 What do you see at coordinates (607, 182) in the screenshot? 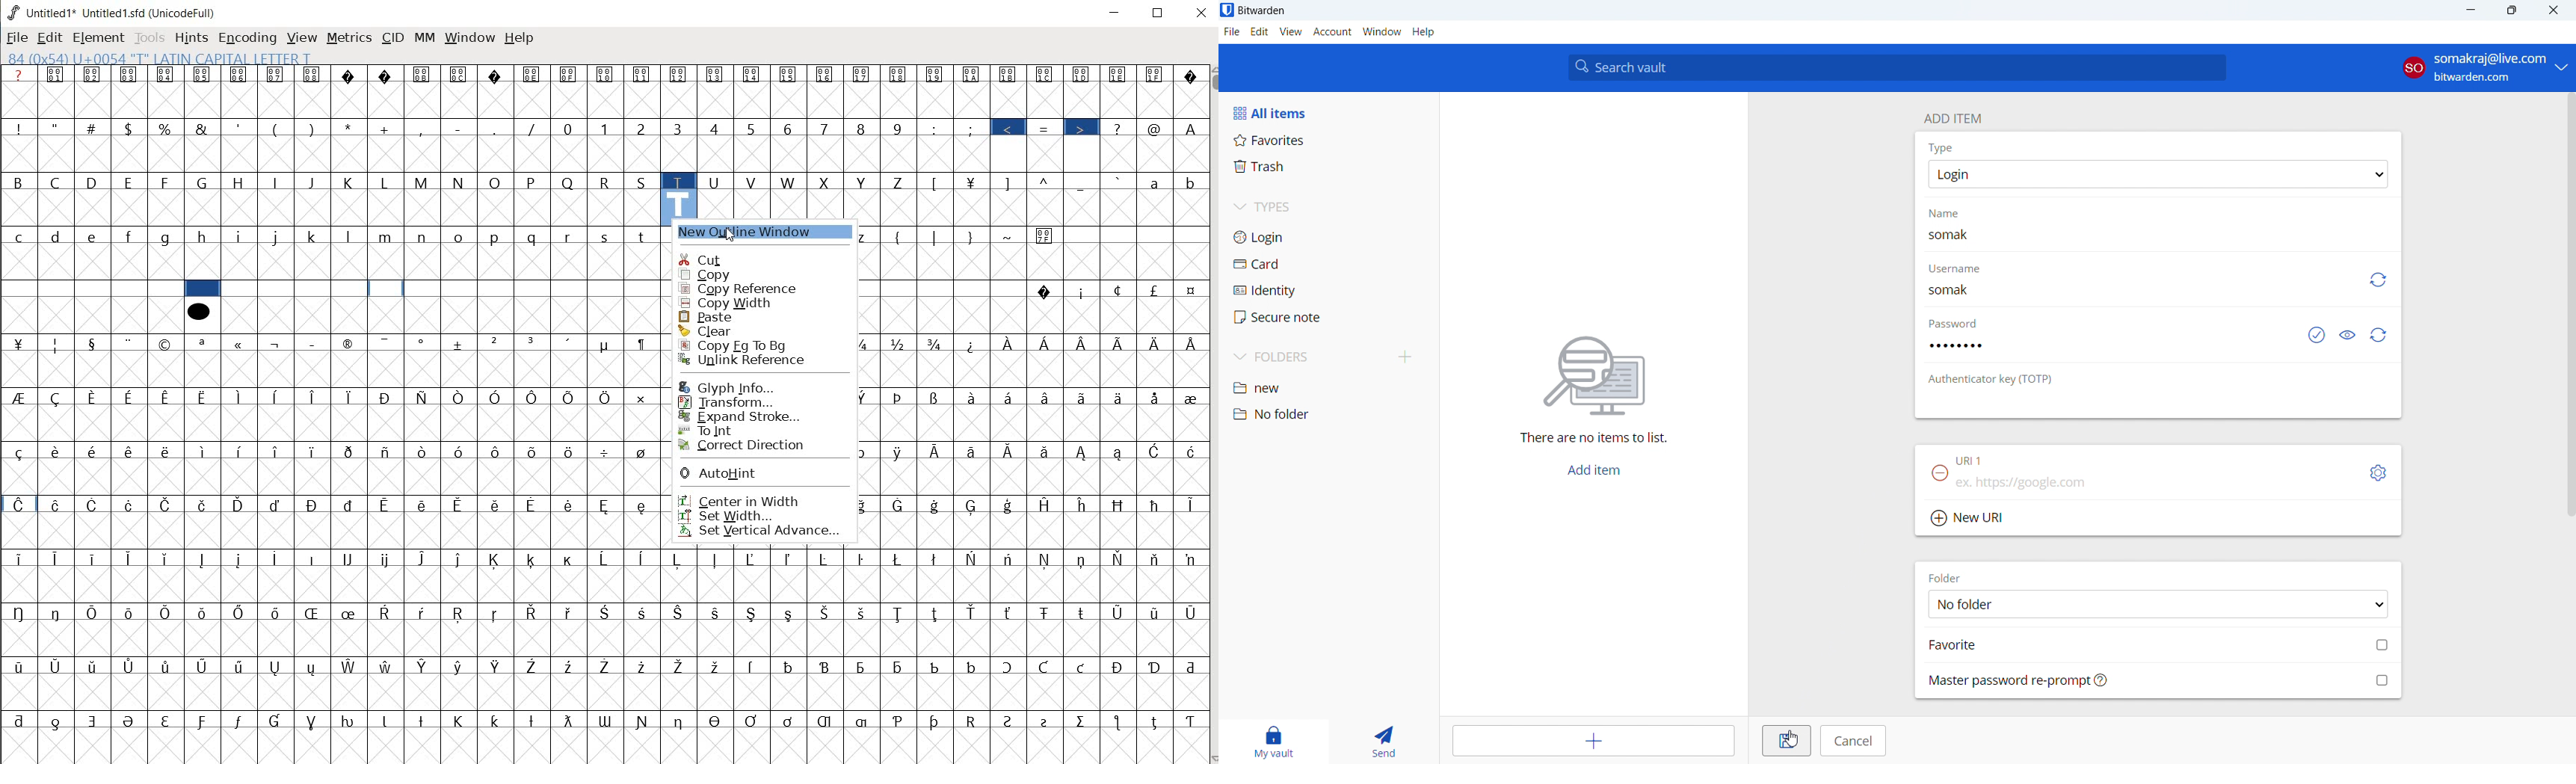
I see `R` at bounding box center [607, 182].